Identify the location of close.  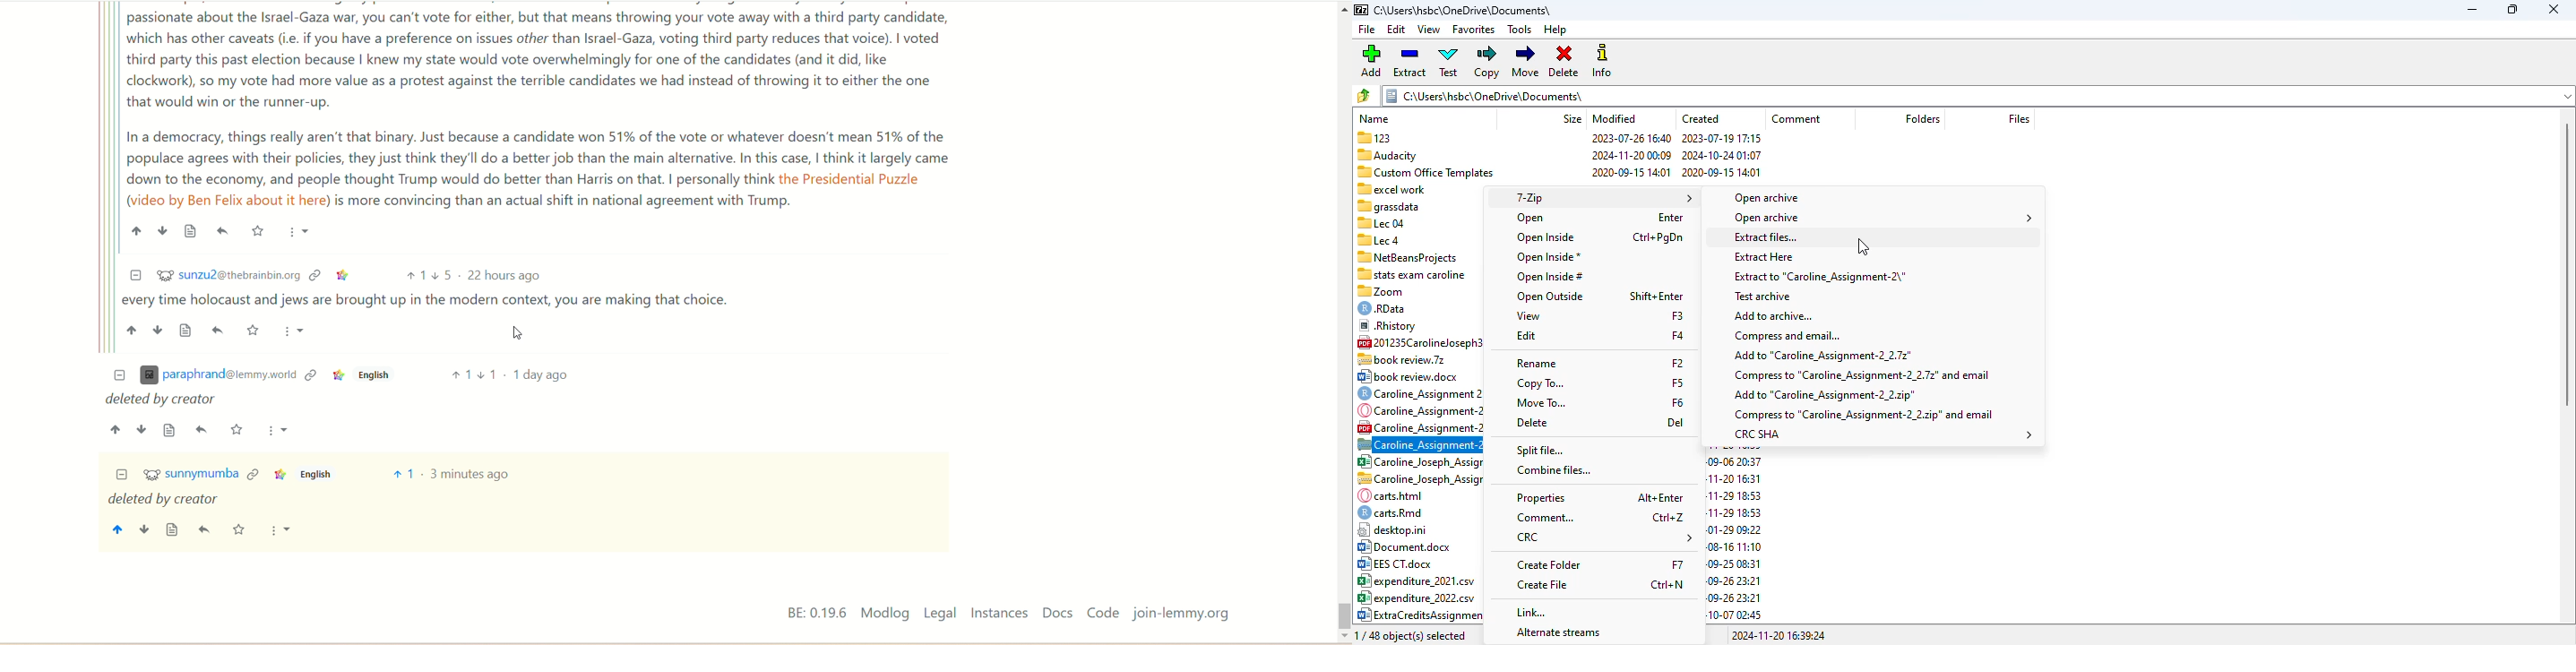
(2553, 9).